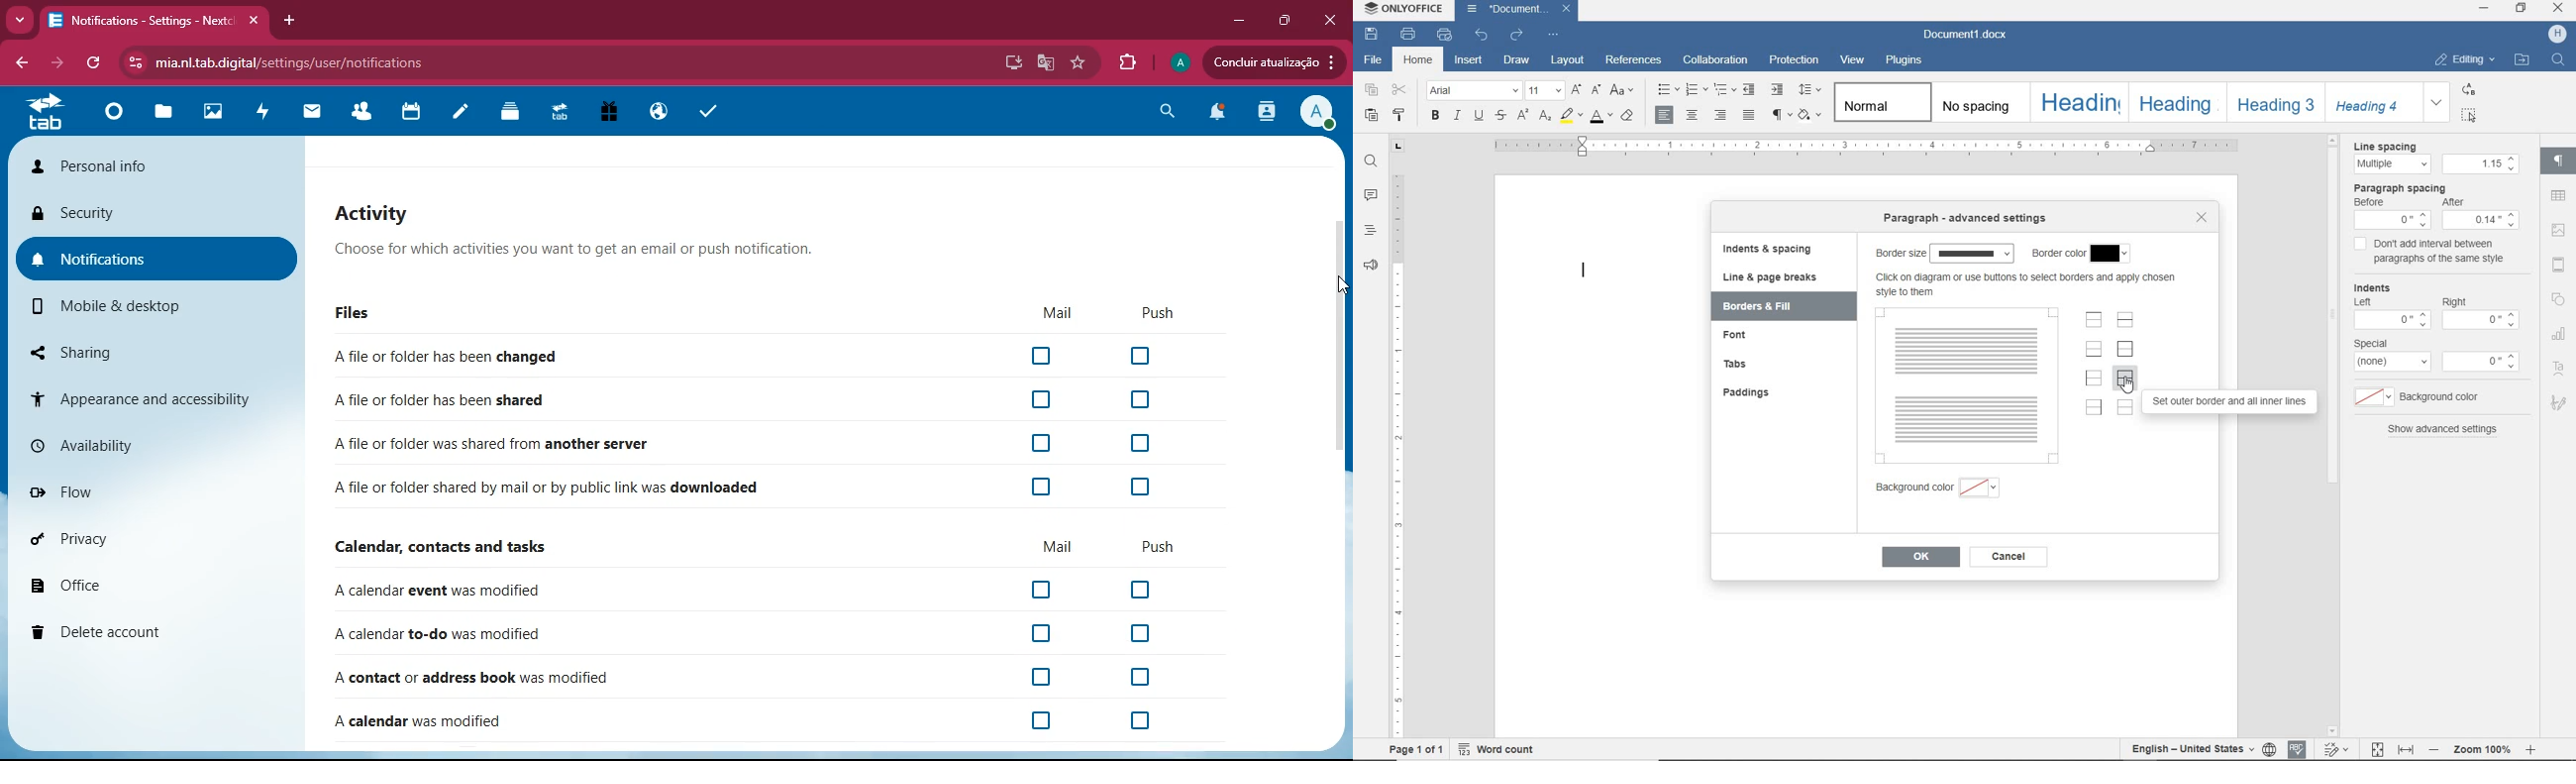  What do you see at coordinates (2524, 62) in the screenshot?
I see `OPEN FILE LOCATION` at bounding box center [2524, 62].